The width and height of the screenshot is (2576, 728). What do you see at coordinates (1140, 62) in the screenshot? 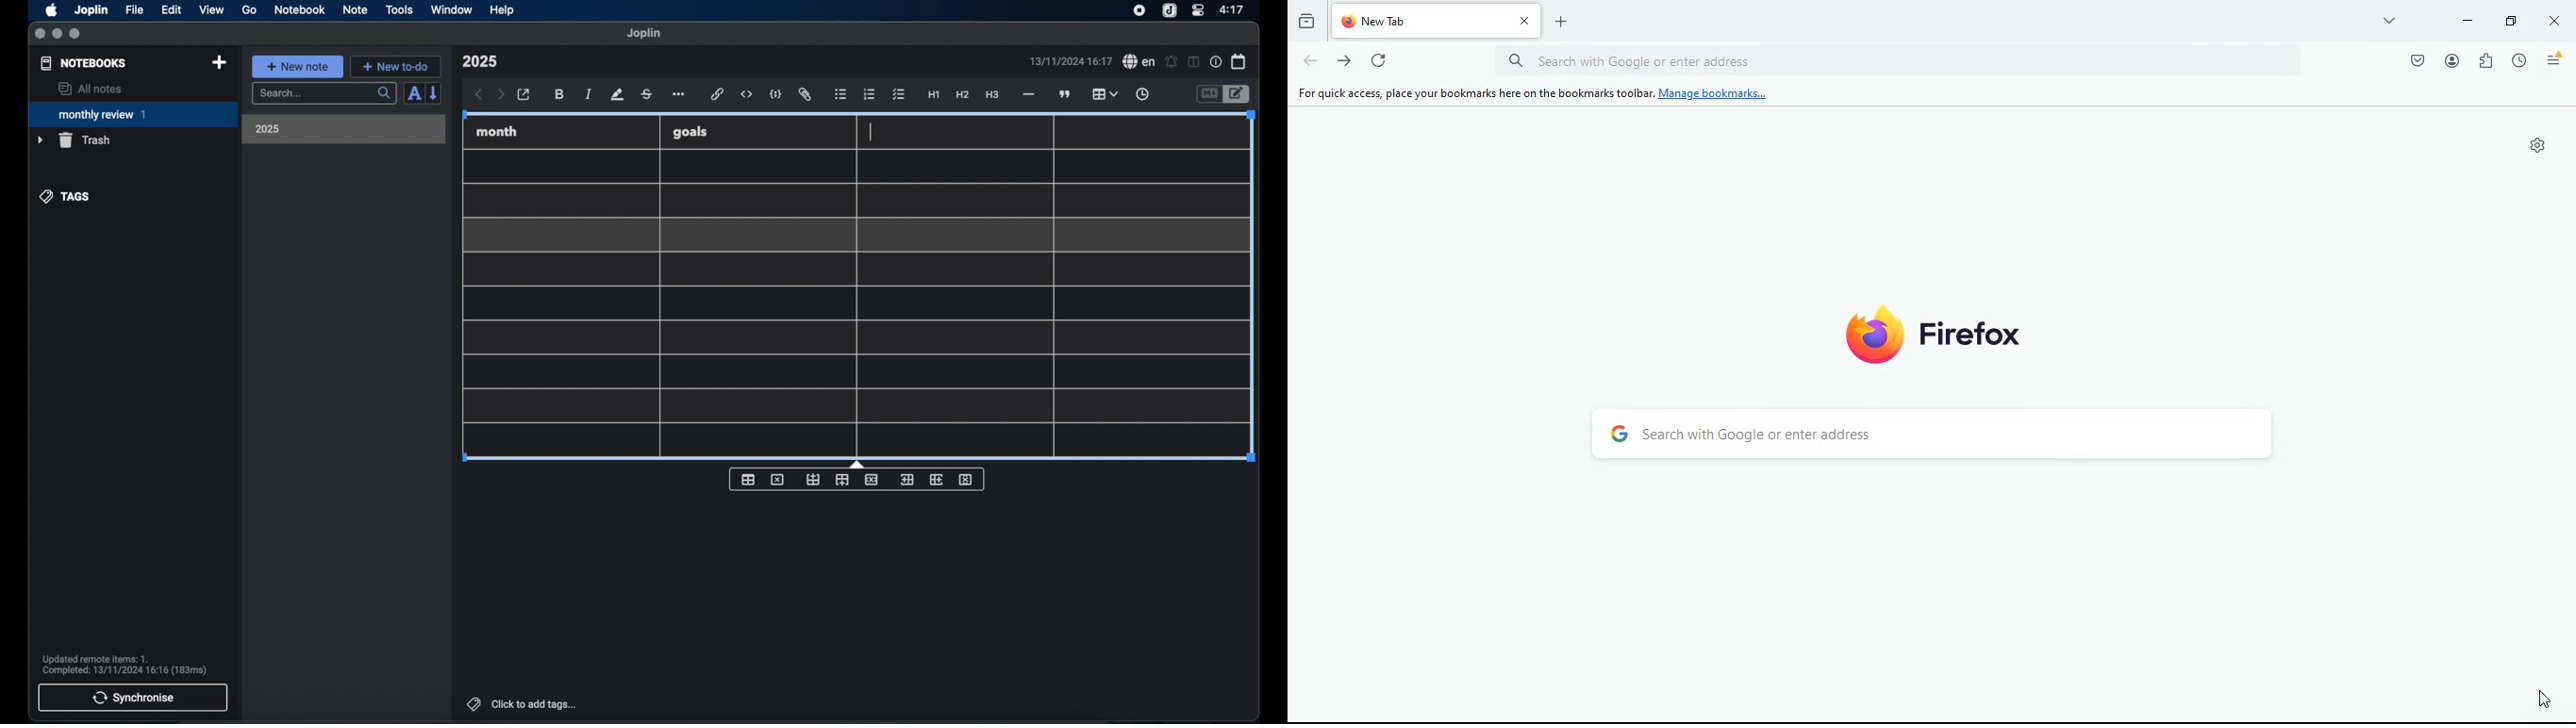
I see `spel check` at bounding box center [1140, 62].